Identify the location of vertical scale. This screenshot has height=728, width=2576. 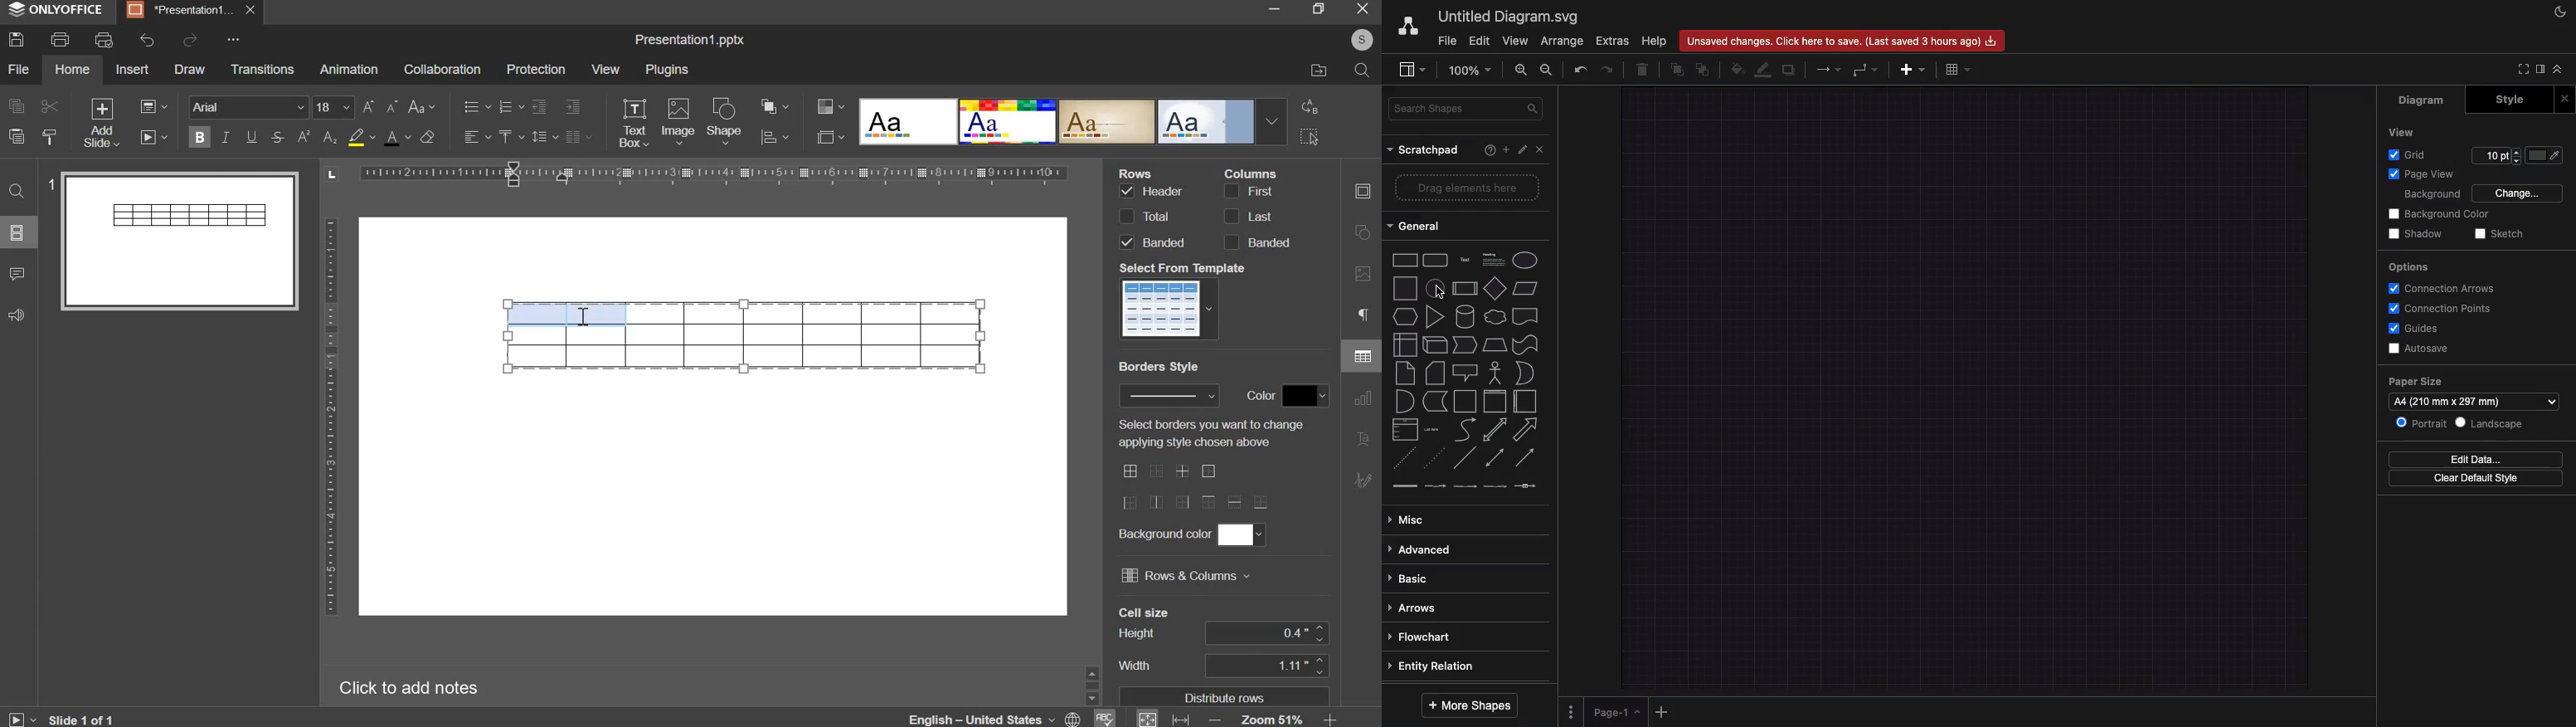
(330, 416).